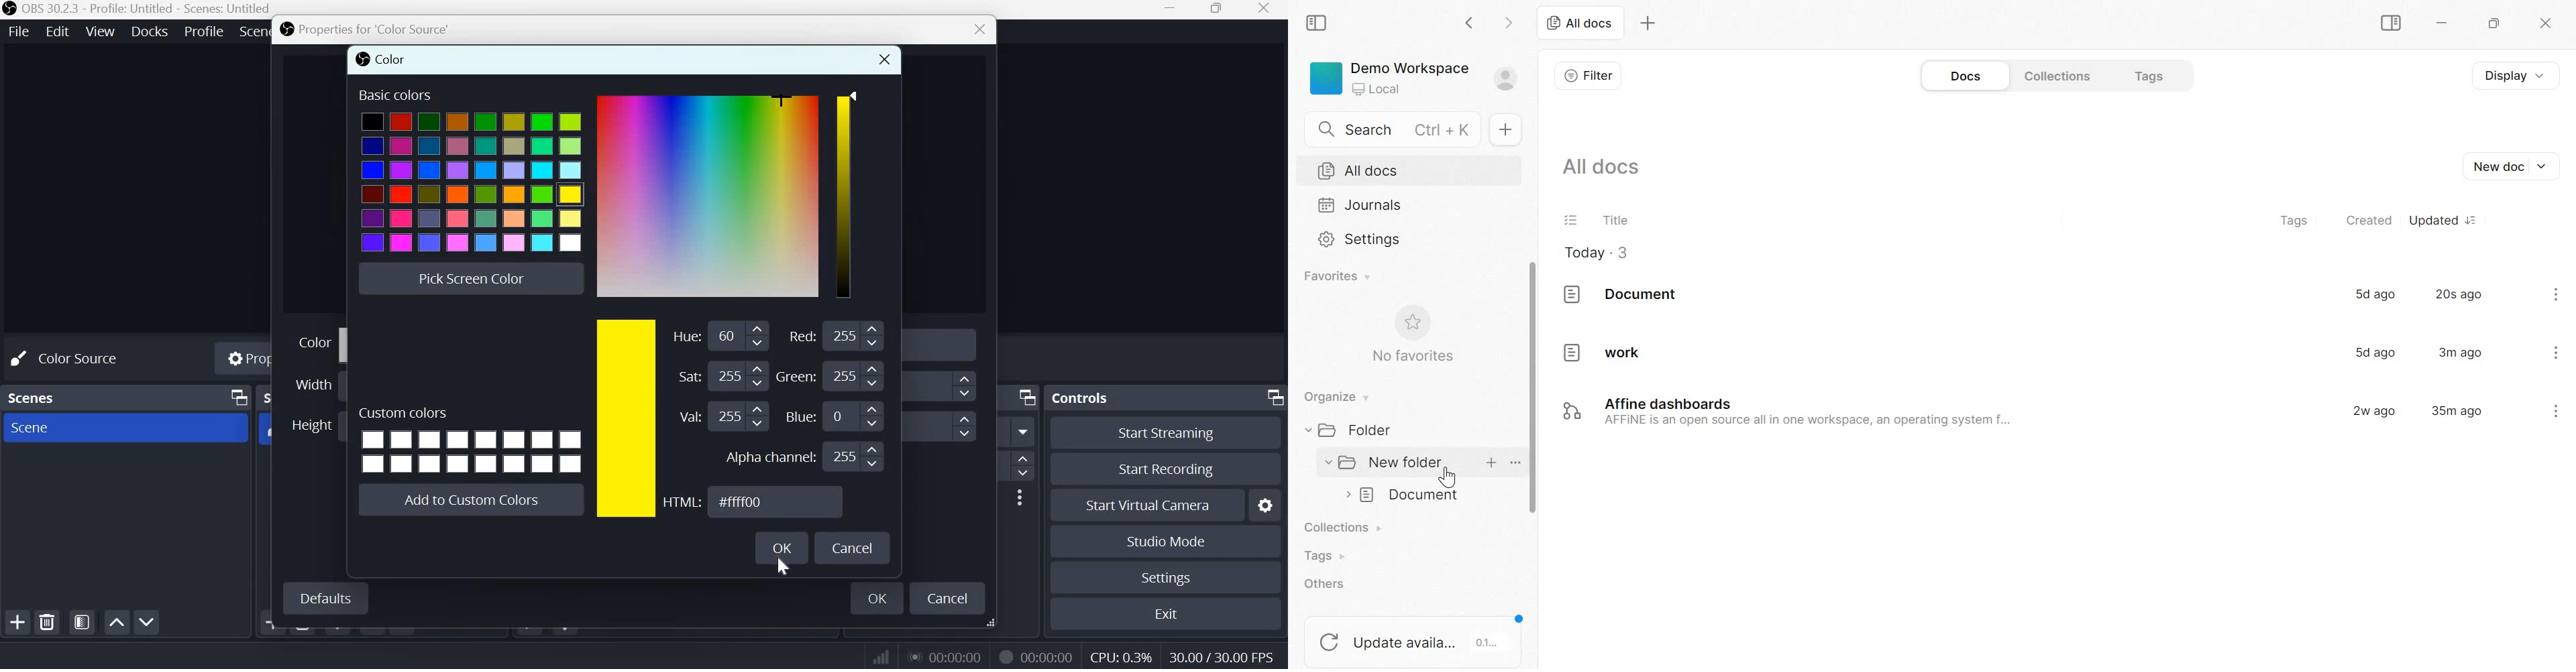 The image size is (2576, 672). What do you see at coordinates (1267, 506) in the screenshot?
I see `Configure virtual camers` at bounding box center [1267, 506].